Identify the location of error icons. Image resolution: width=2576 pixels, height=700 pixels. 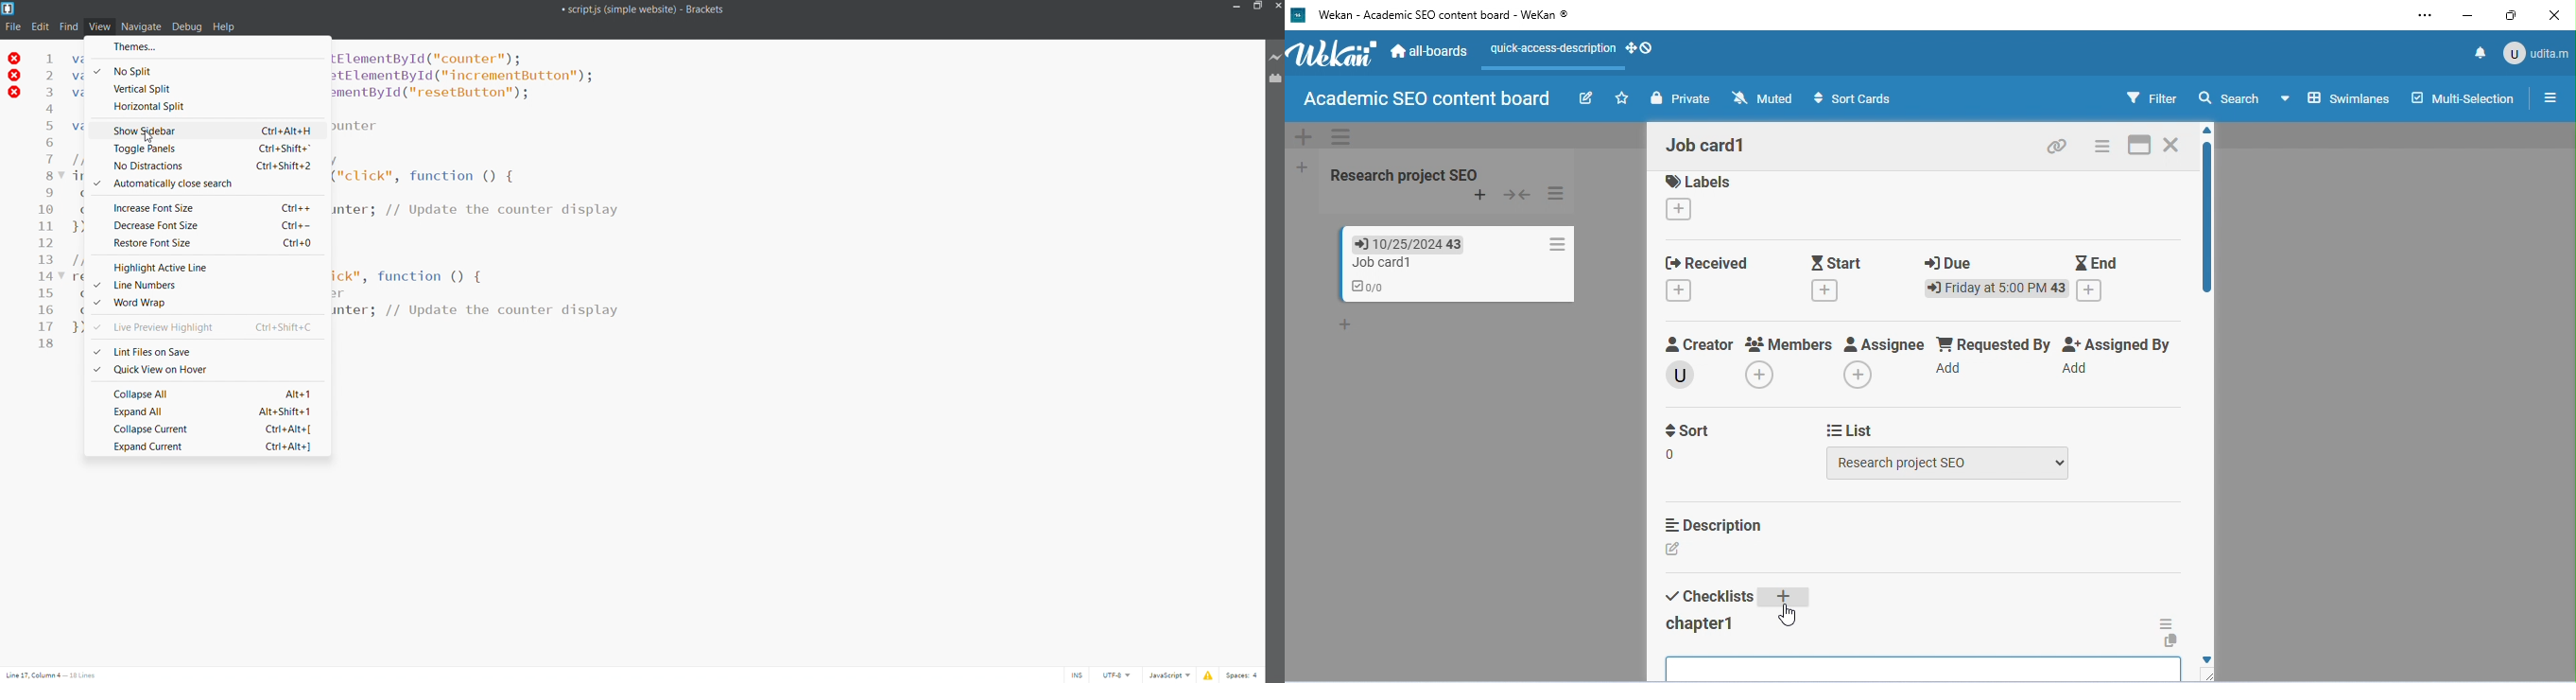
(13, 76).